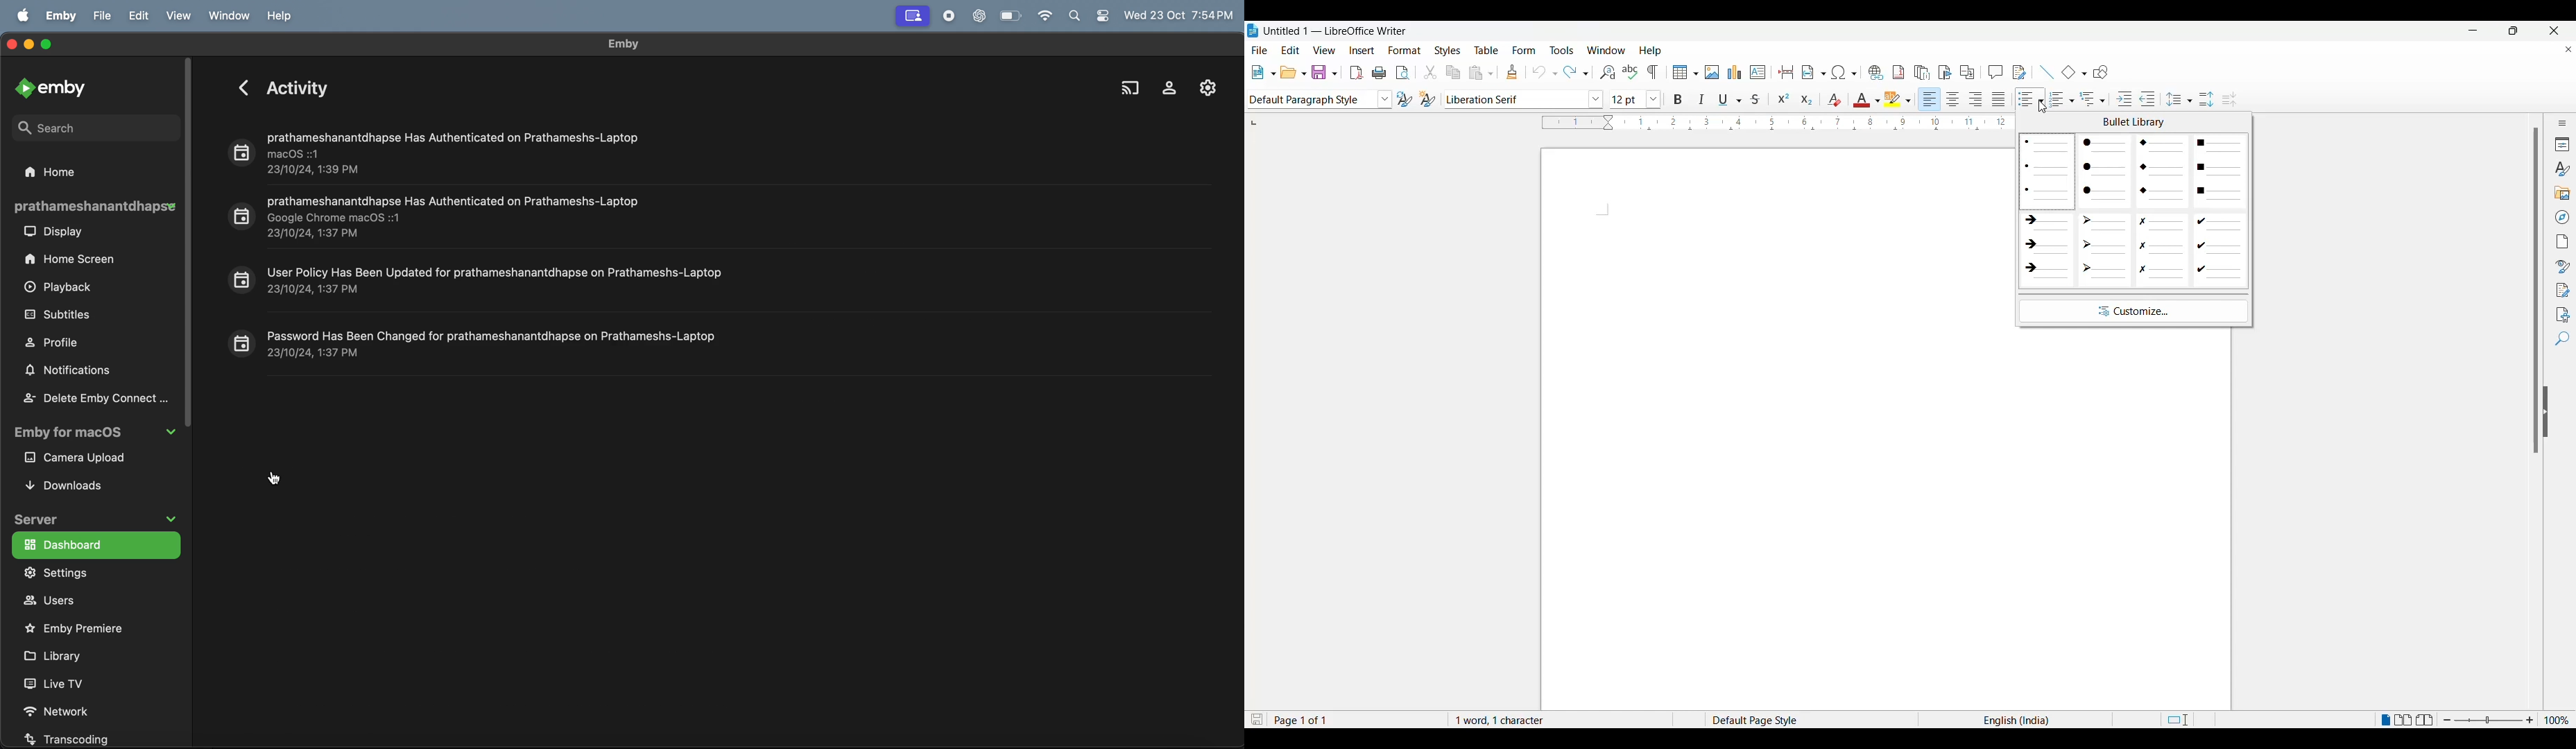  Describe the element at coordinates (1525, 49) in the screenshot. I see `Form` at that location.